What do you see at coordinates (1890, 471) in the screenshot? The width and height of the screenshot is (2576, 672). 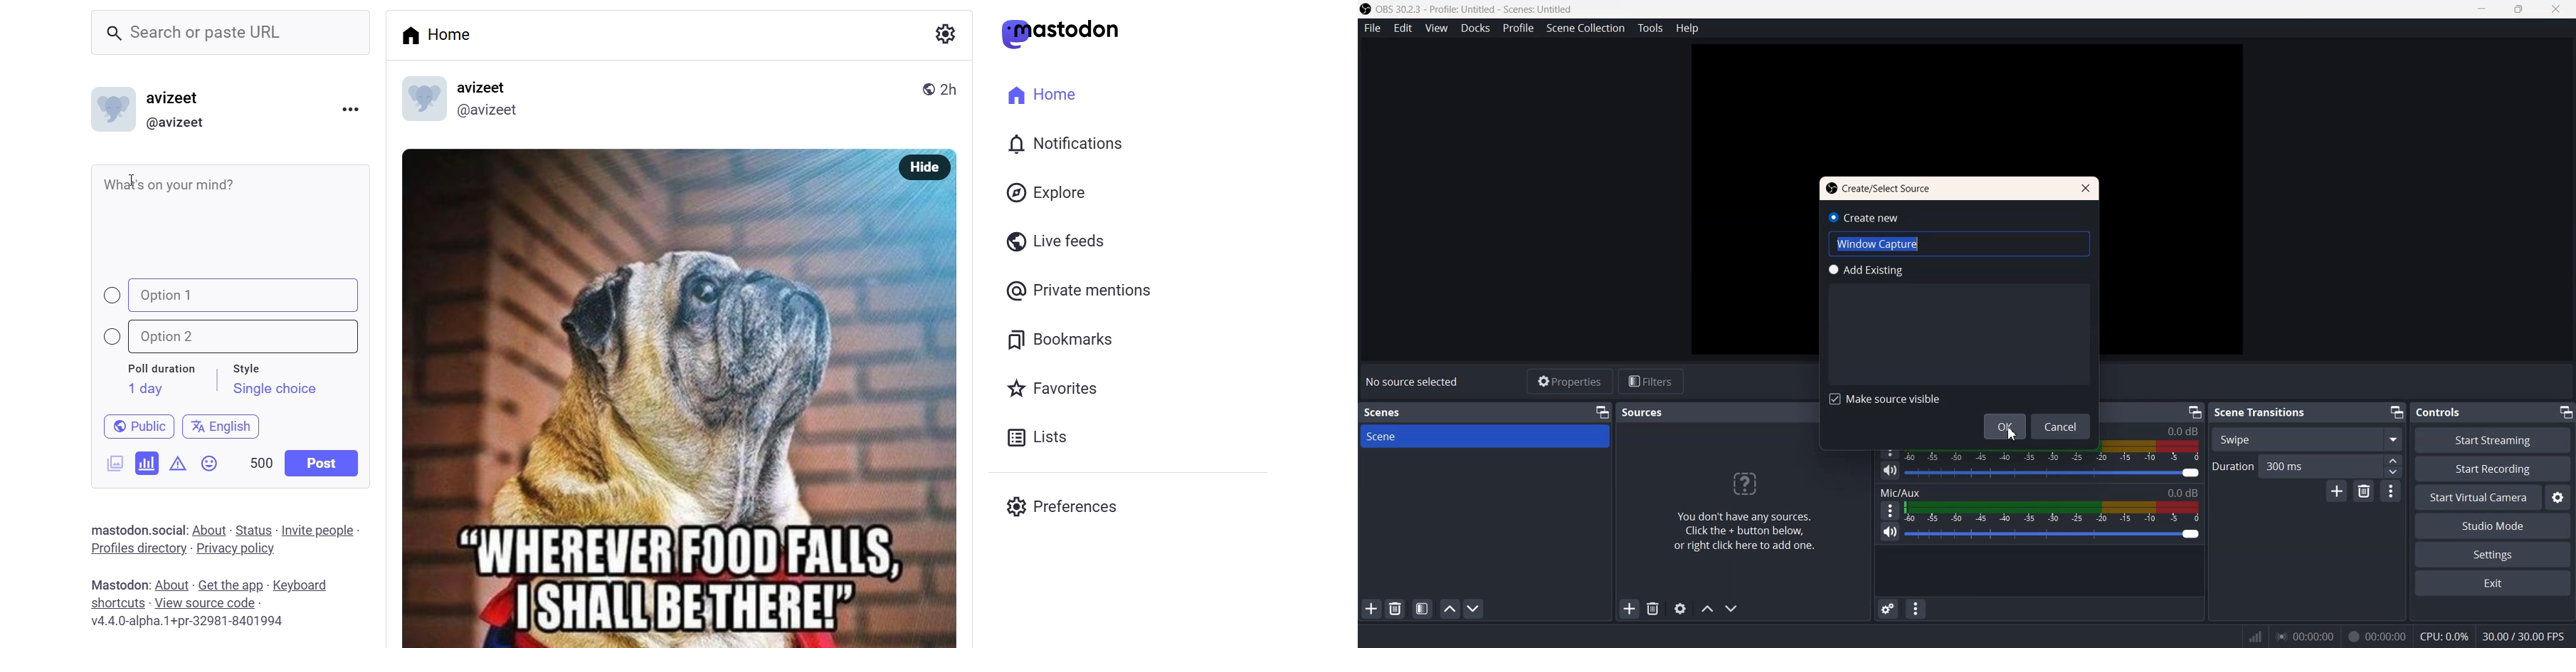 I see `Mute/ Unmute` at bounding box center [1890, 471].